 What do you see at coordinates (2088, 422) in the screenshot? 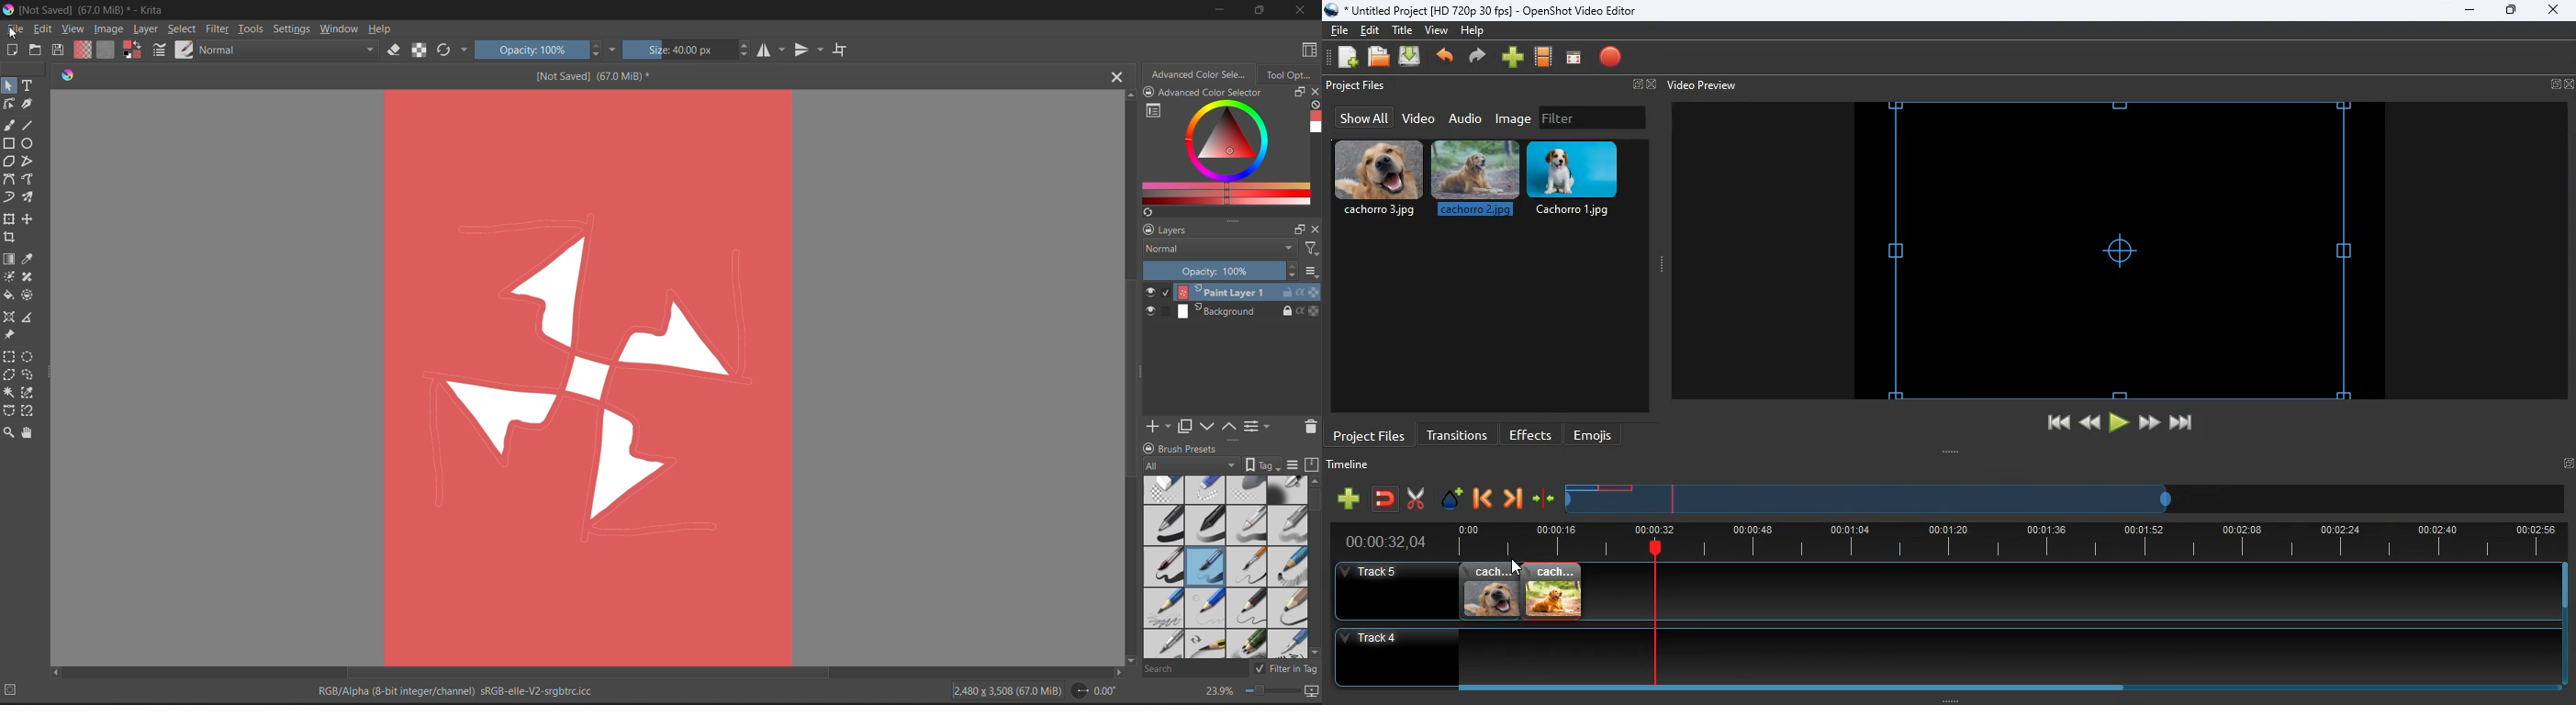
I see `back` at bounding box center [2088, 422].